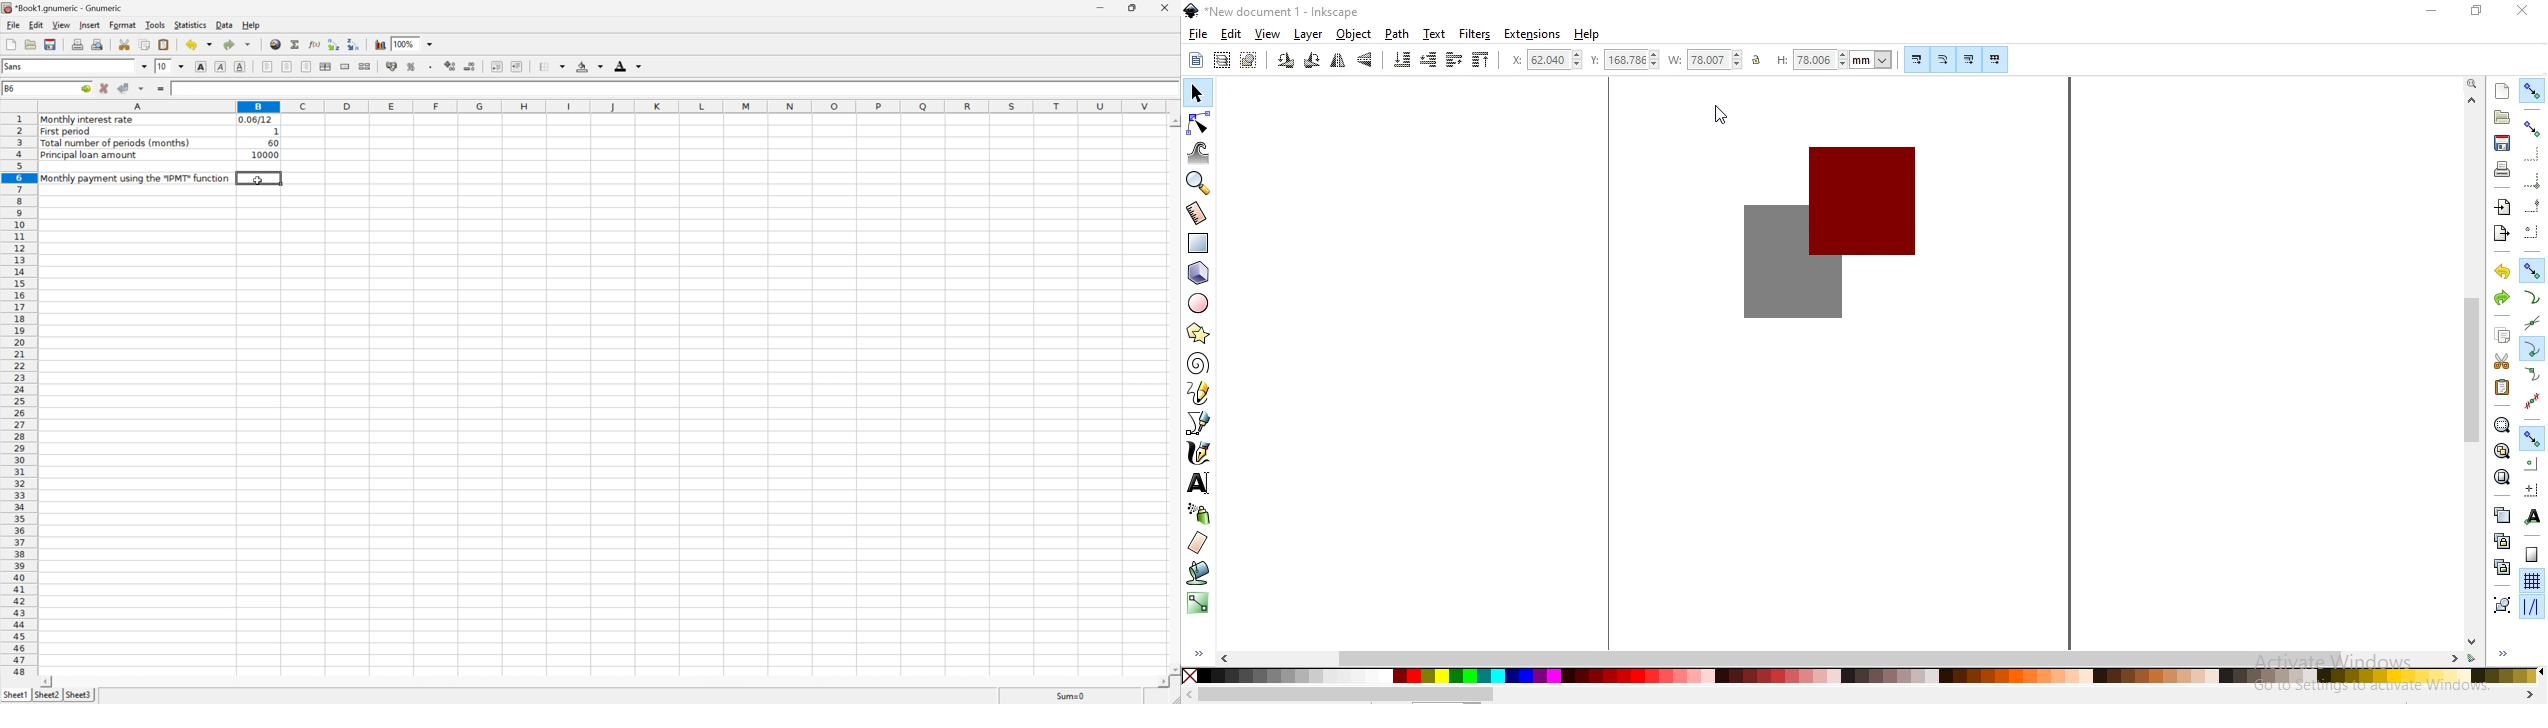 The image size is (2548, 728). What do you see at coordinates (2501, 387) in the screenshot?
I see `paste` at bounding box center [2501, 387].